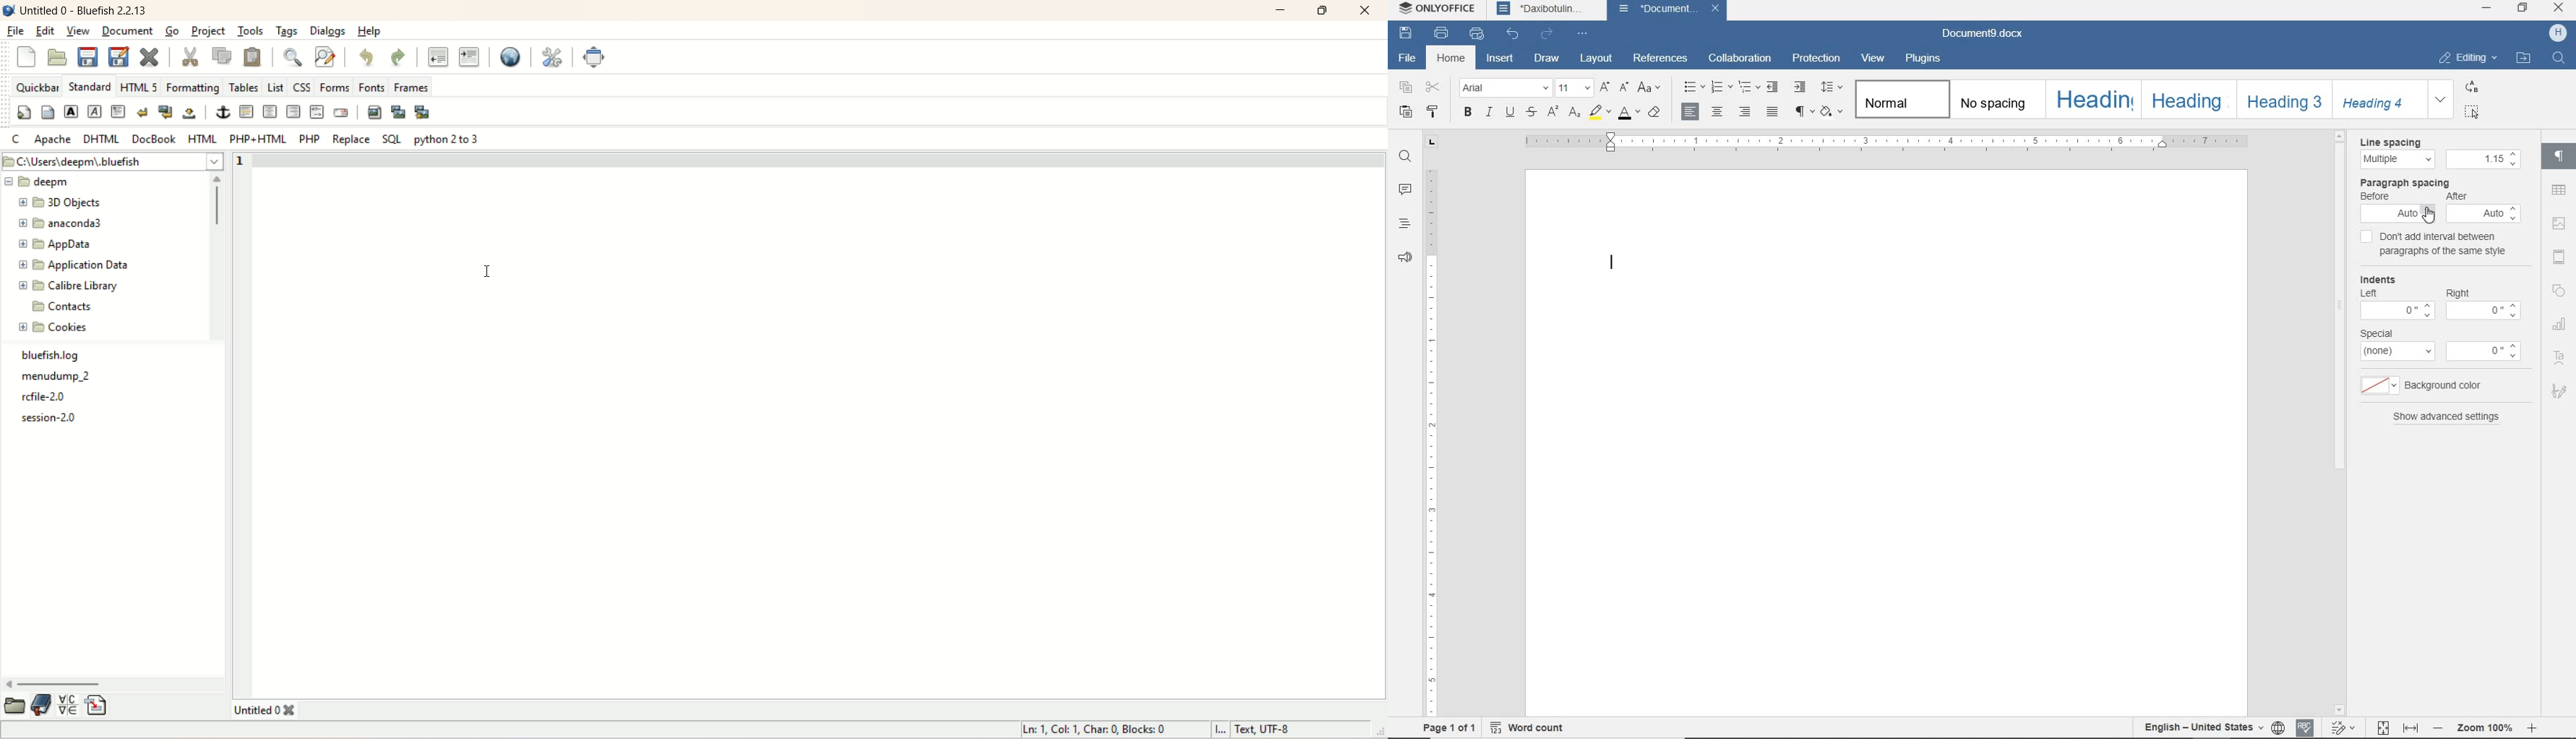 The image size is (2576, 756). I want to click on STANDARD, so click(93, 87).